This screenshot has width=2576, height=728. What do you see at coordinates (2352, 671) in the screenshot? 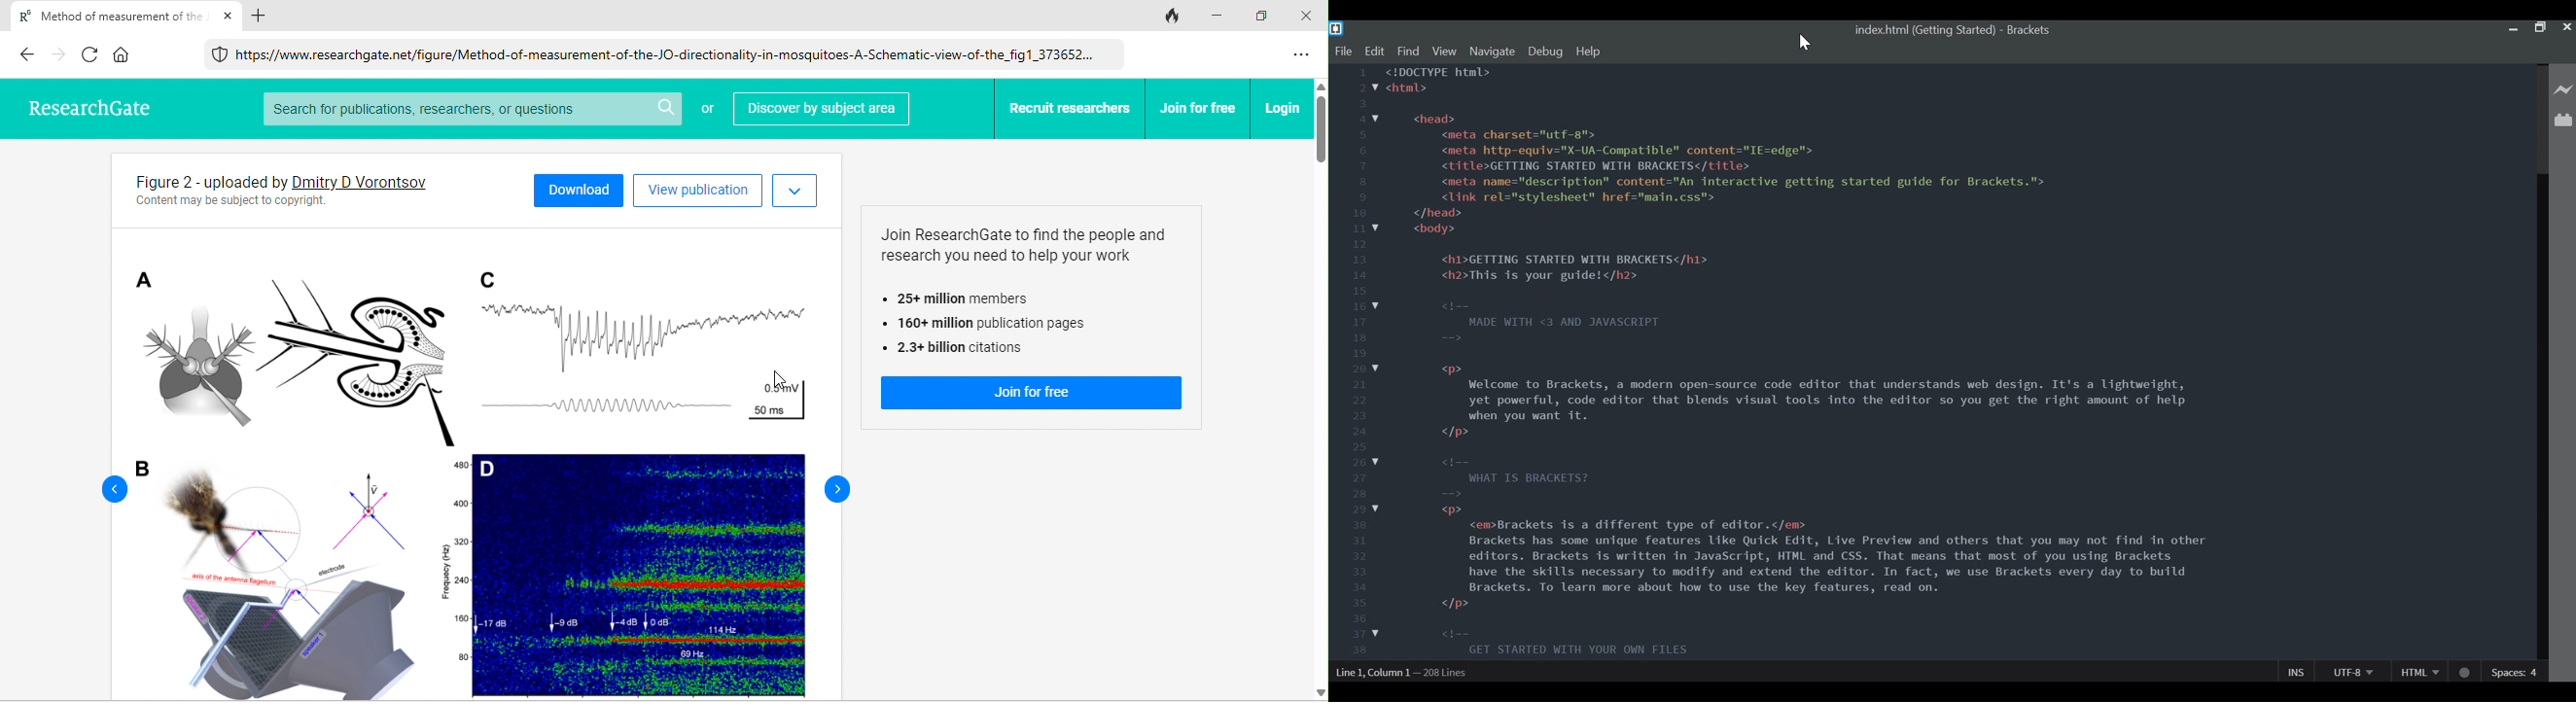
I see `UTF - 8` at bounding box center [2352, 671].